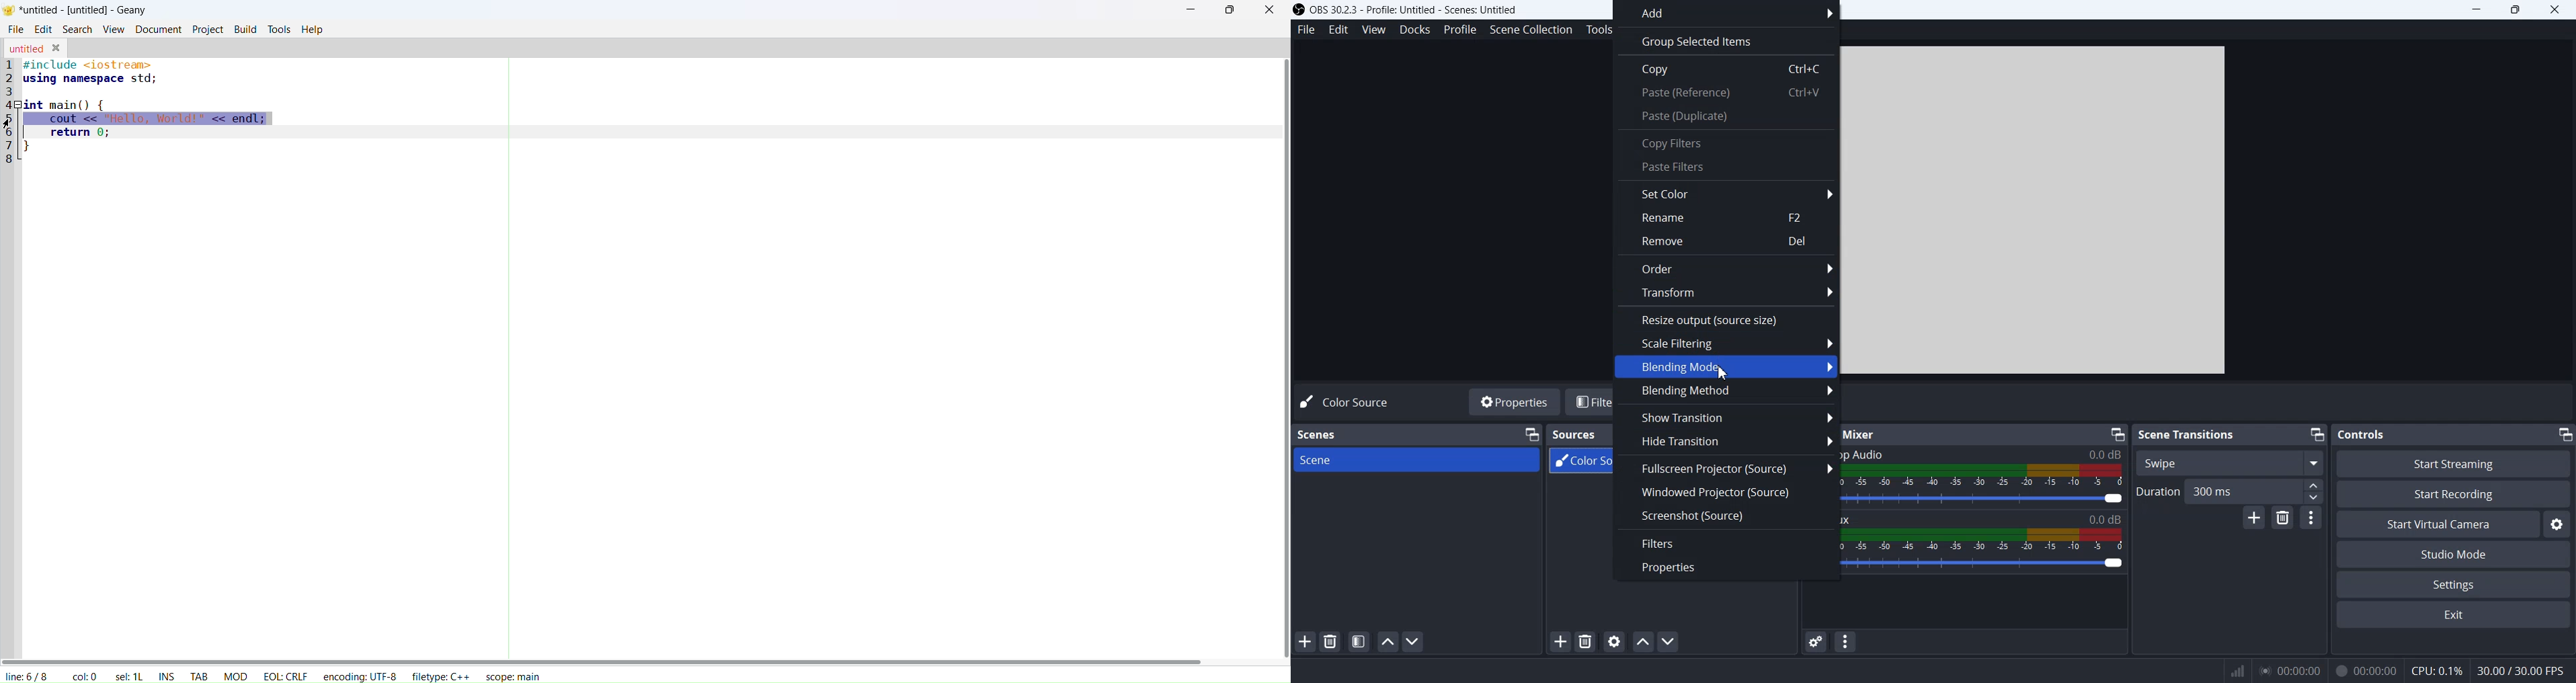 This screenshot has width=2576, height=700. I want to click on document, so click(159, 28).